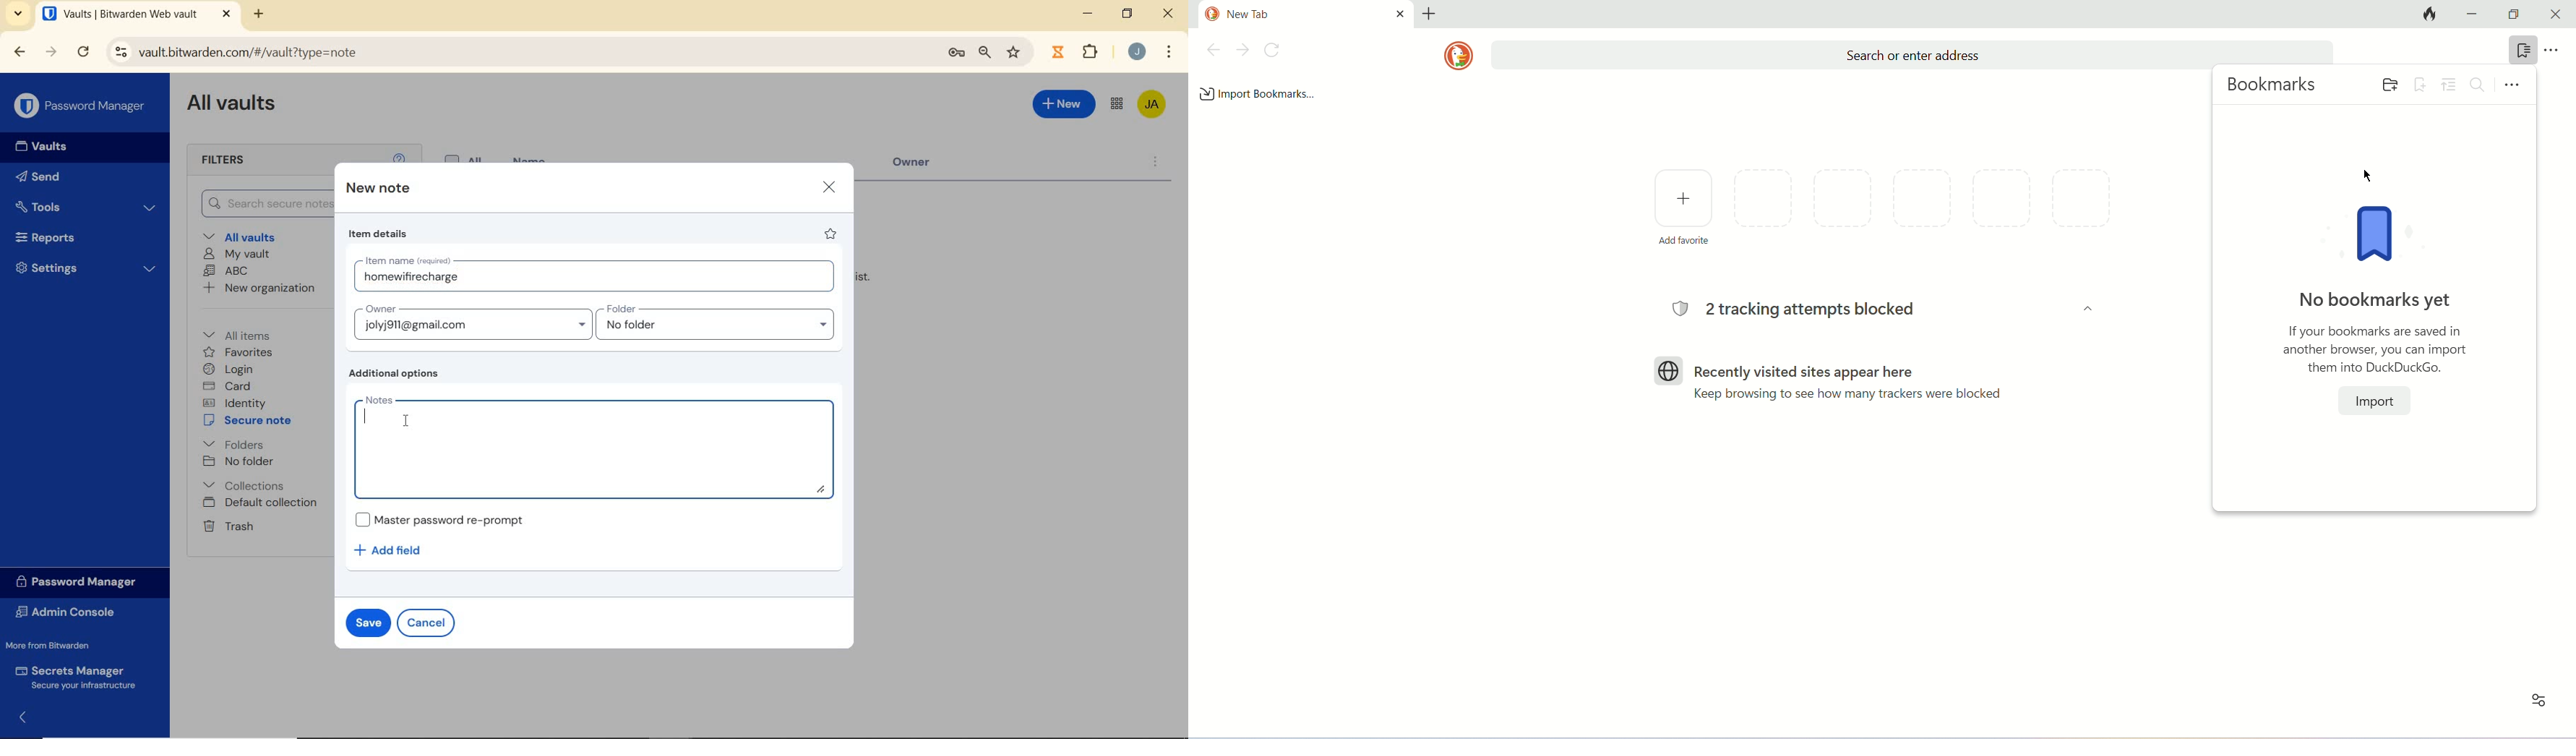  I want to click on Send, so click(42, 176).